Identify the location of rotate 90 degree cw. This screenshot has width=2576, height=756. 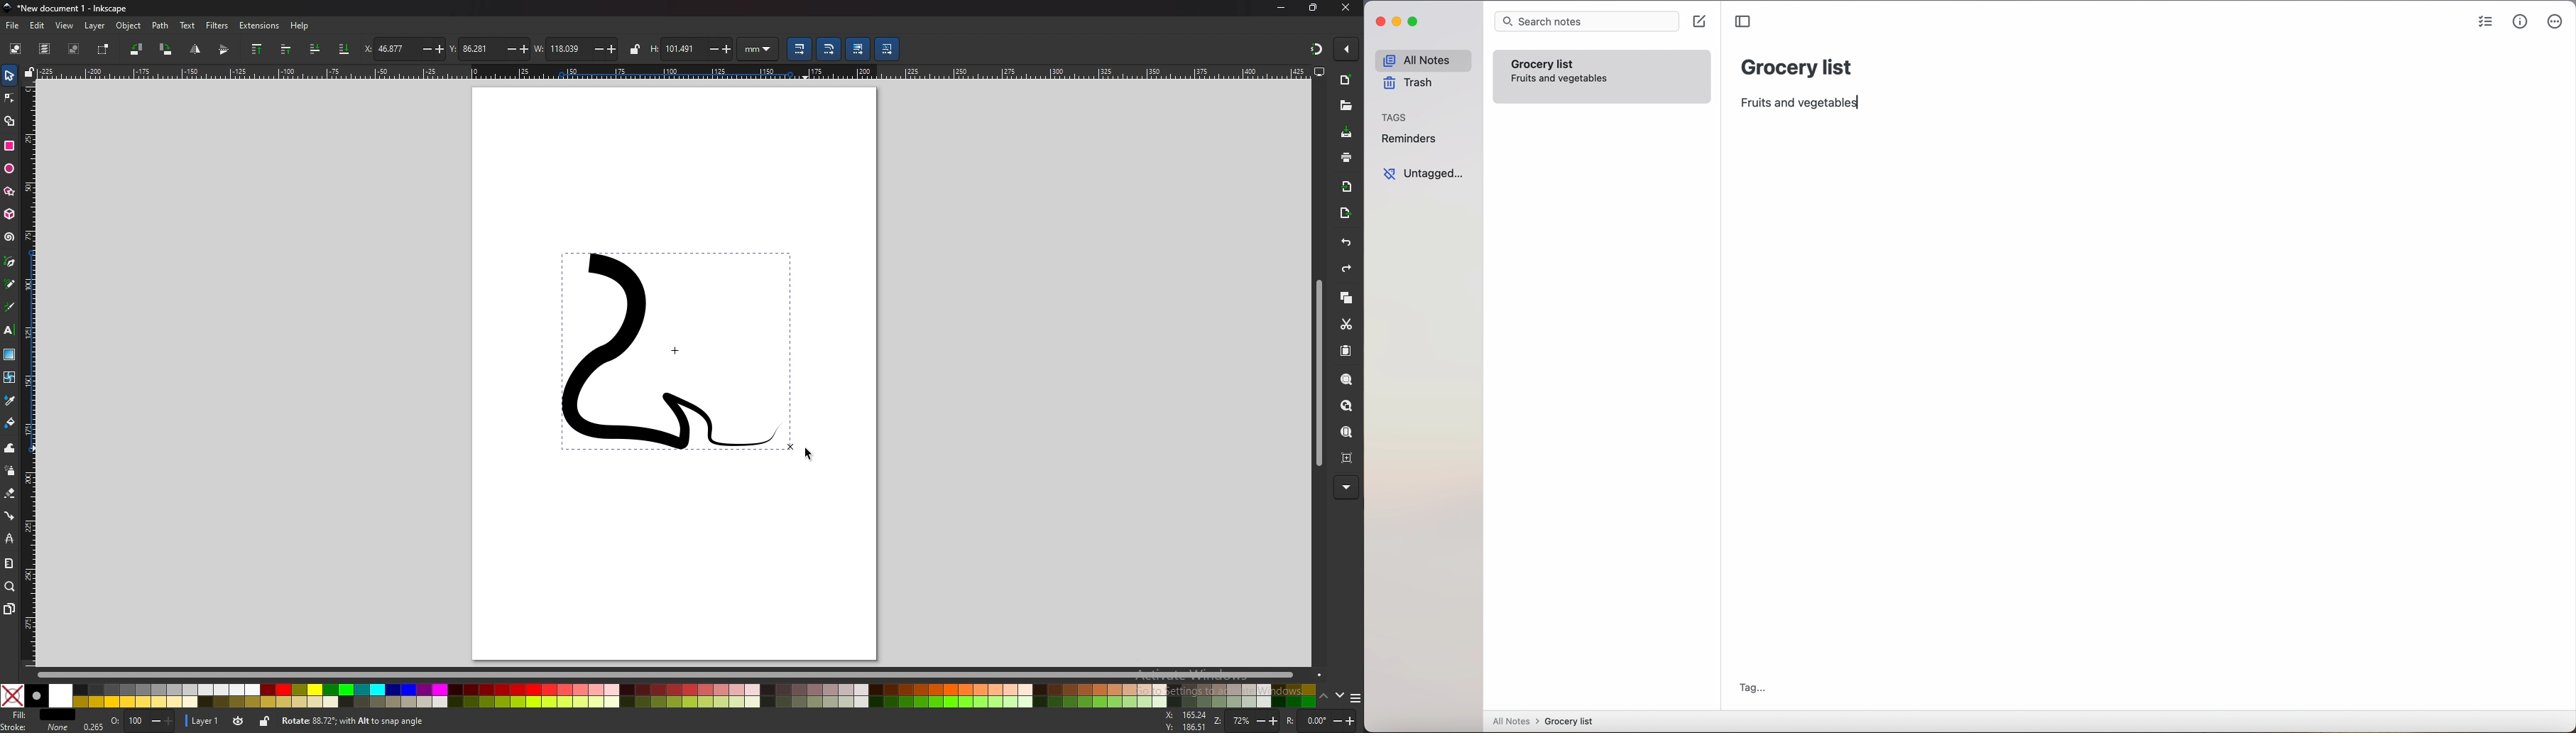
(166, 49).